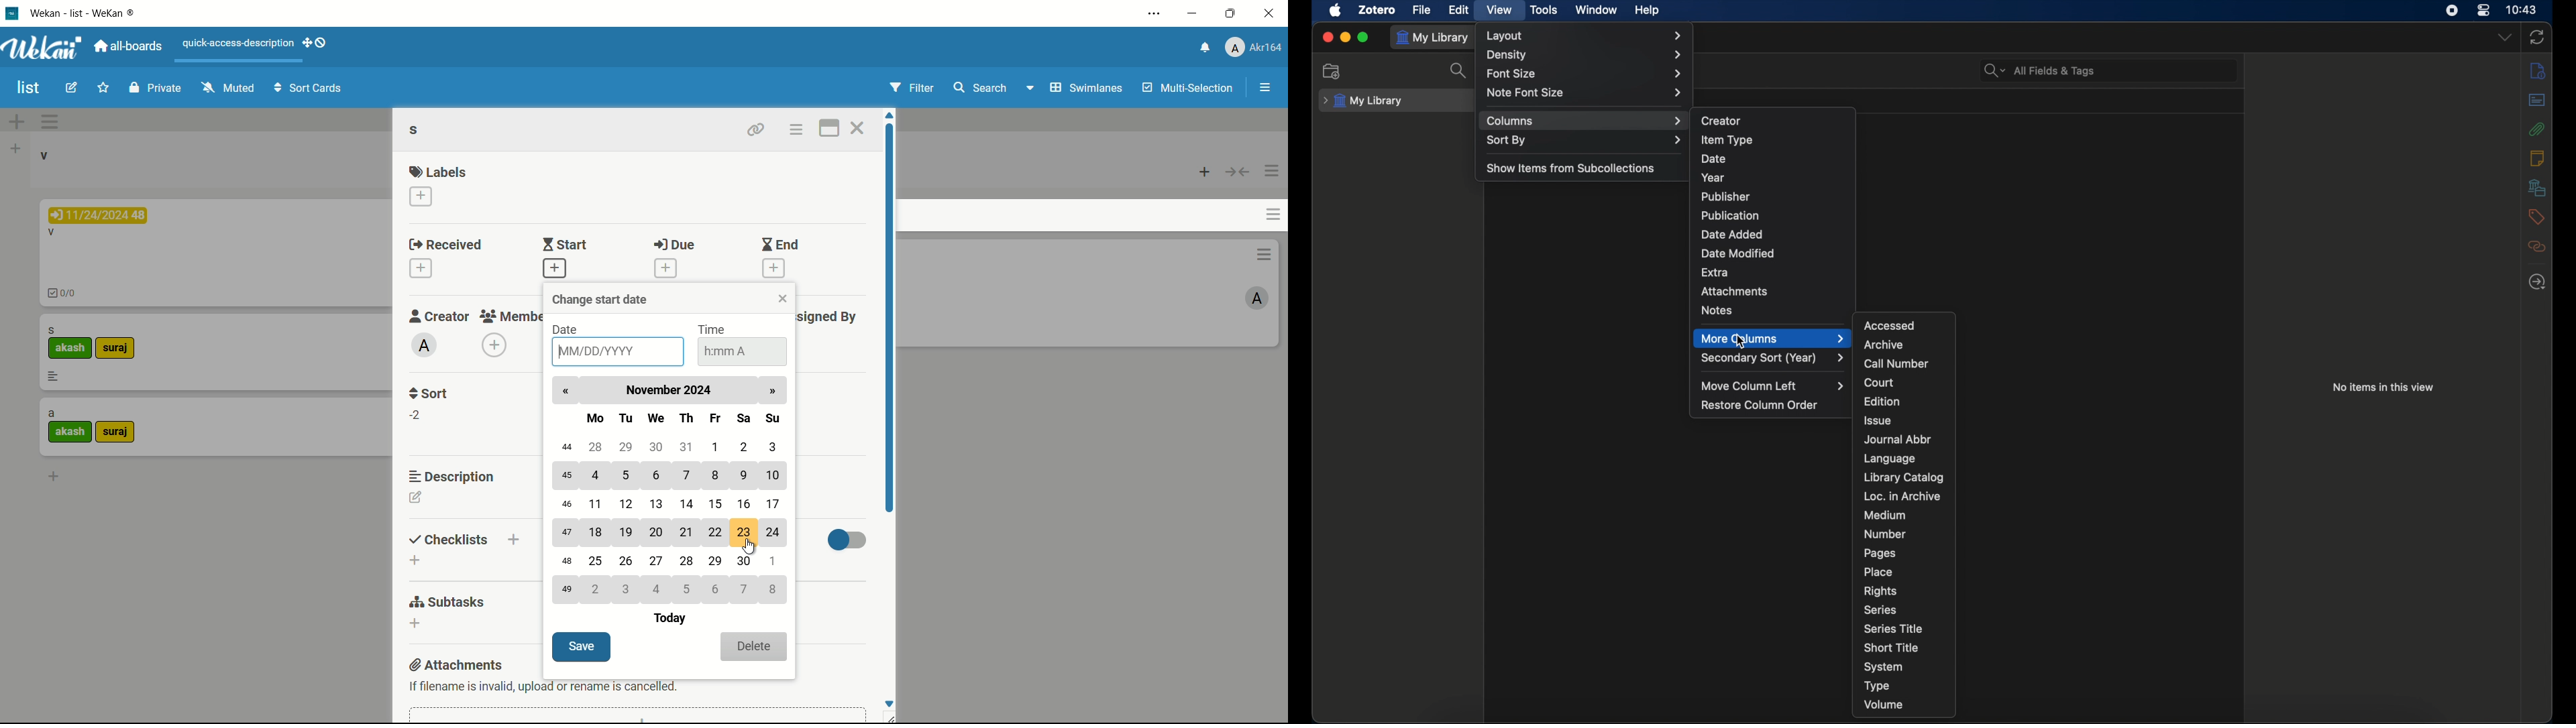  Describe the element at coordinates (891, 702) in the screenshot. I see `Scroll down` at that location.